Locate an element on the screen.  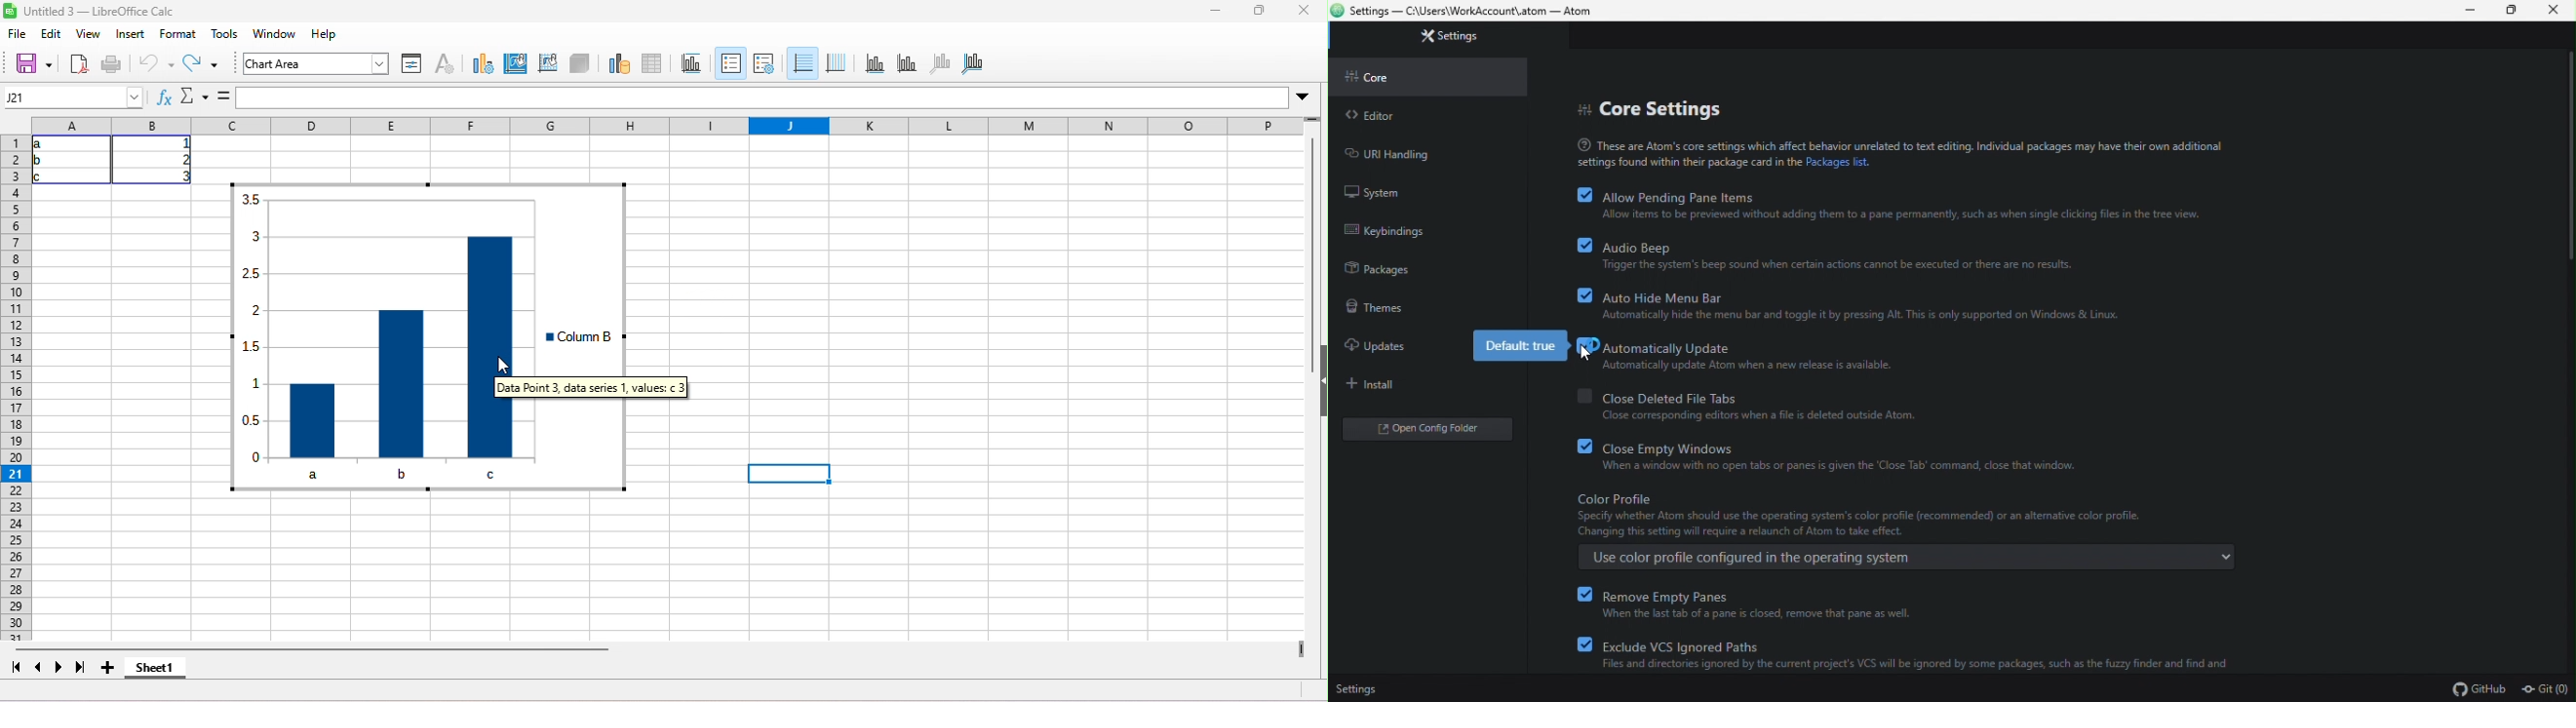
data point1 is located at coordinates (315, 419).